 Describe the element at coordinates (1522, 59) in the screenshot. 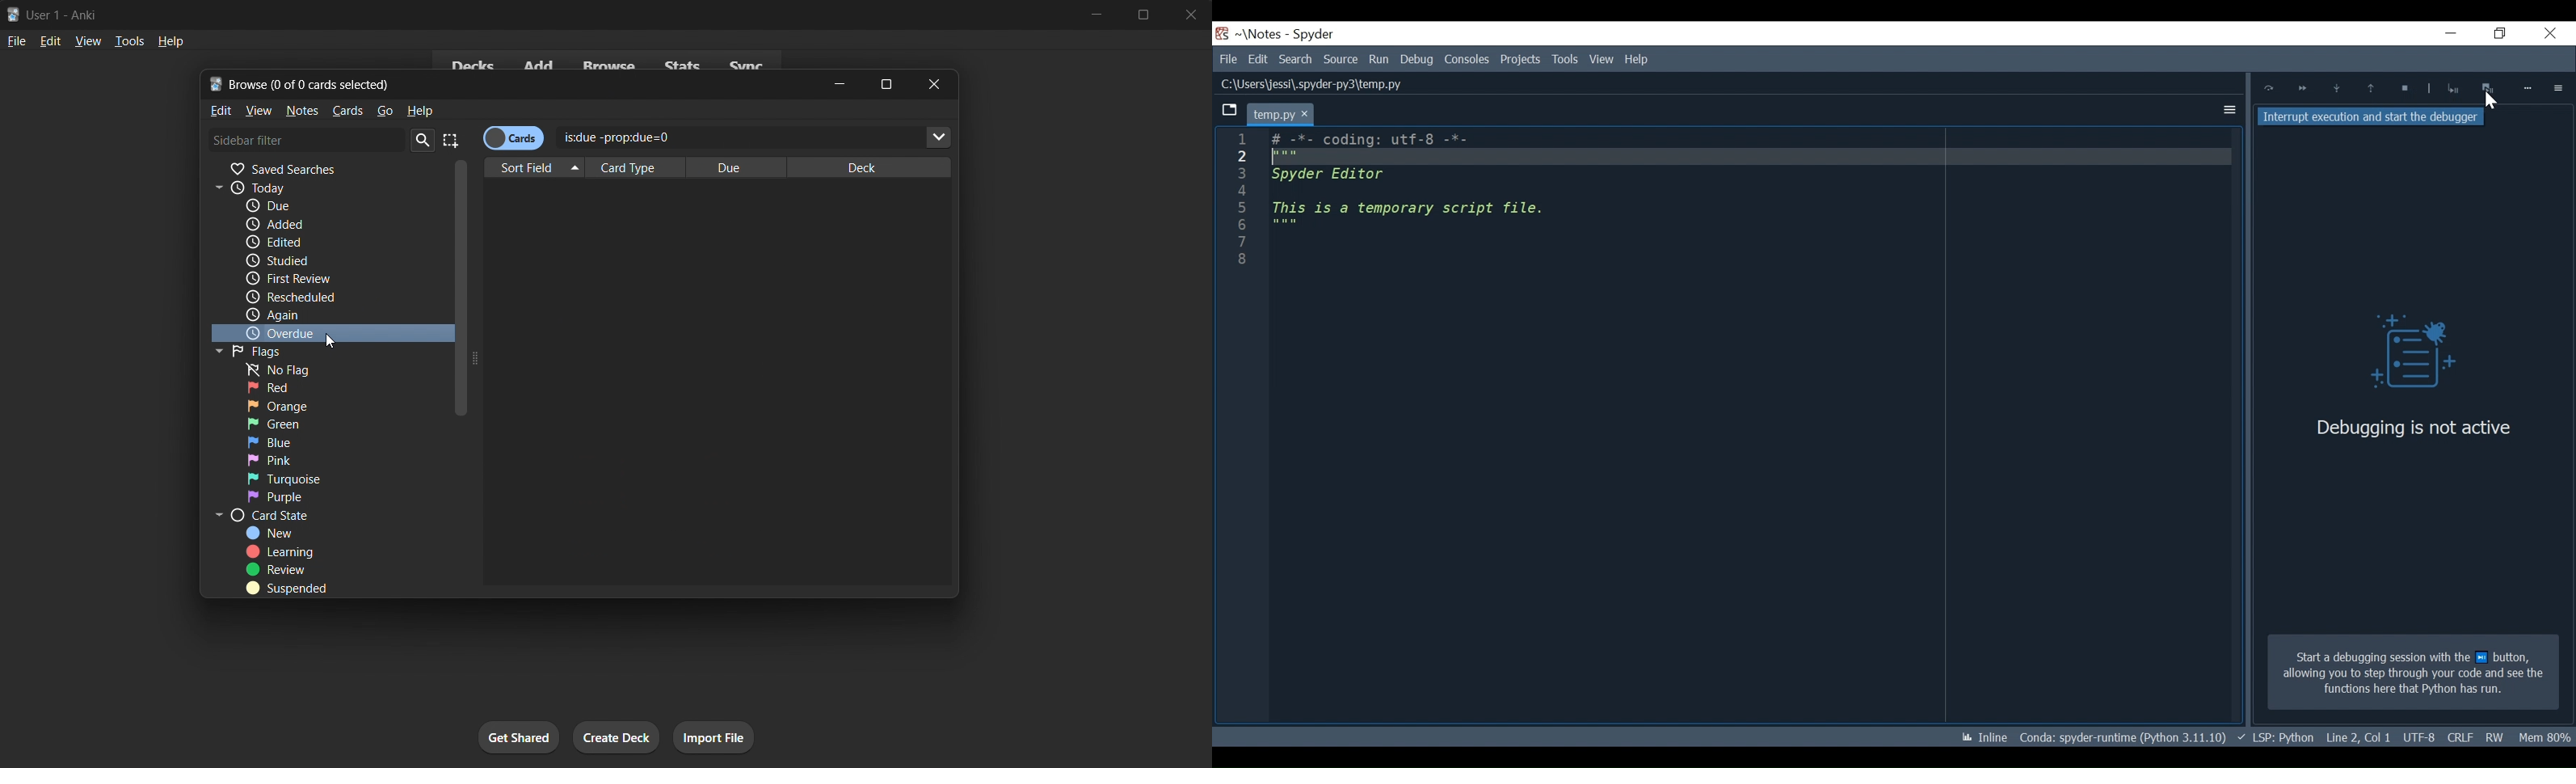

I see `Tools` at that location.